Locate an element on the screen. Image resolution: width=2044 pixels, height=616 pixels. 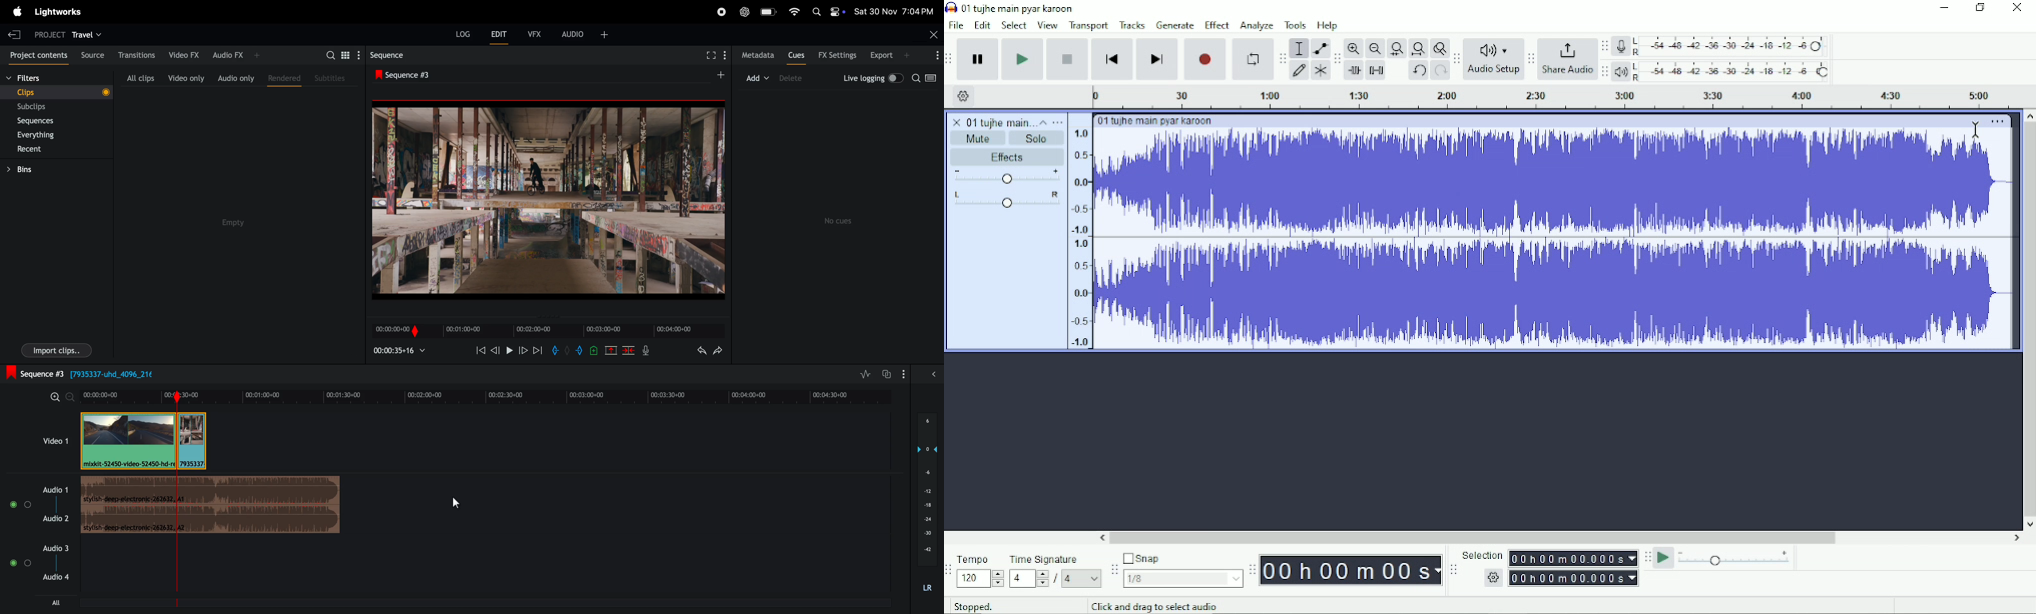
Audacity recording meter toolbar is located at coordinates (1605, 47).